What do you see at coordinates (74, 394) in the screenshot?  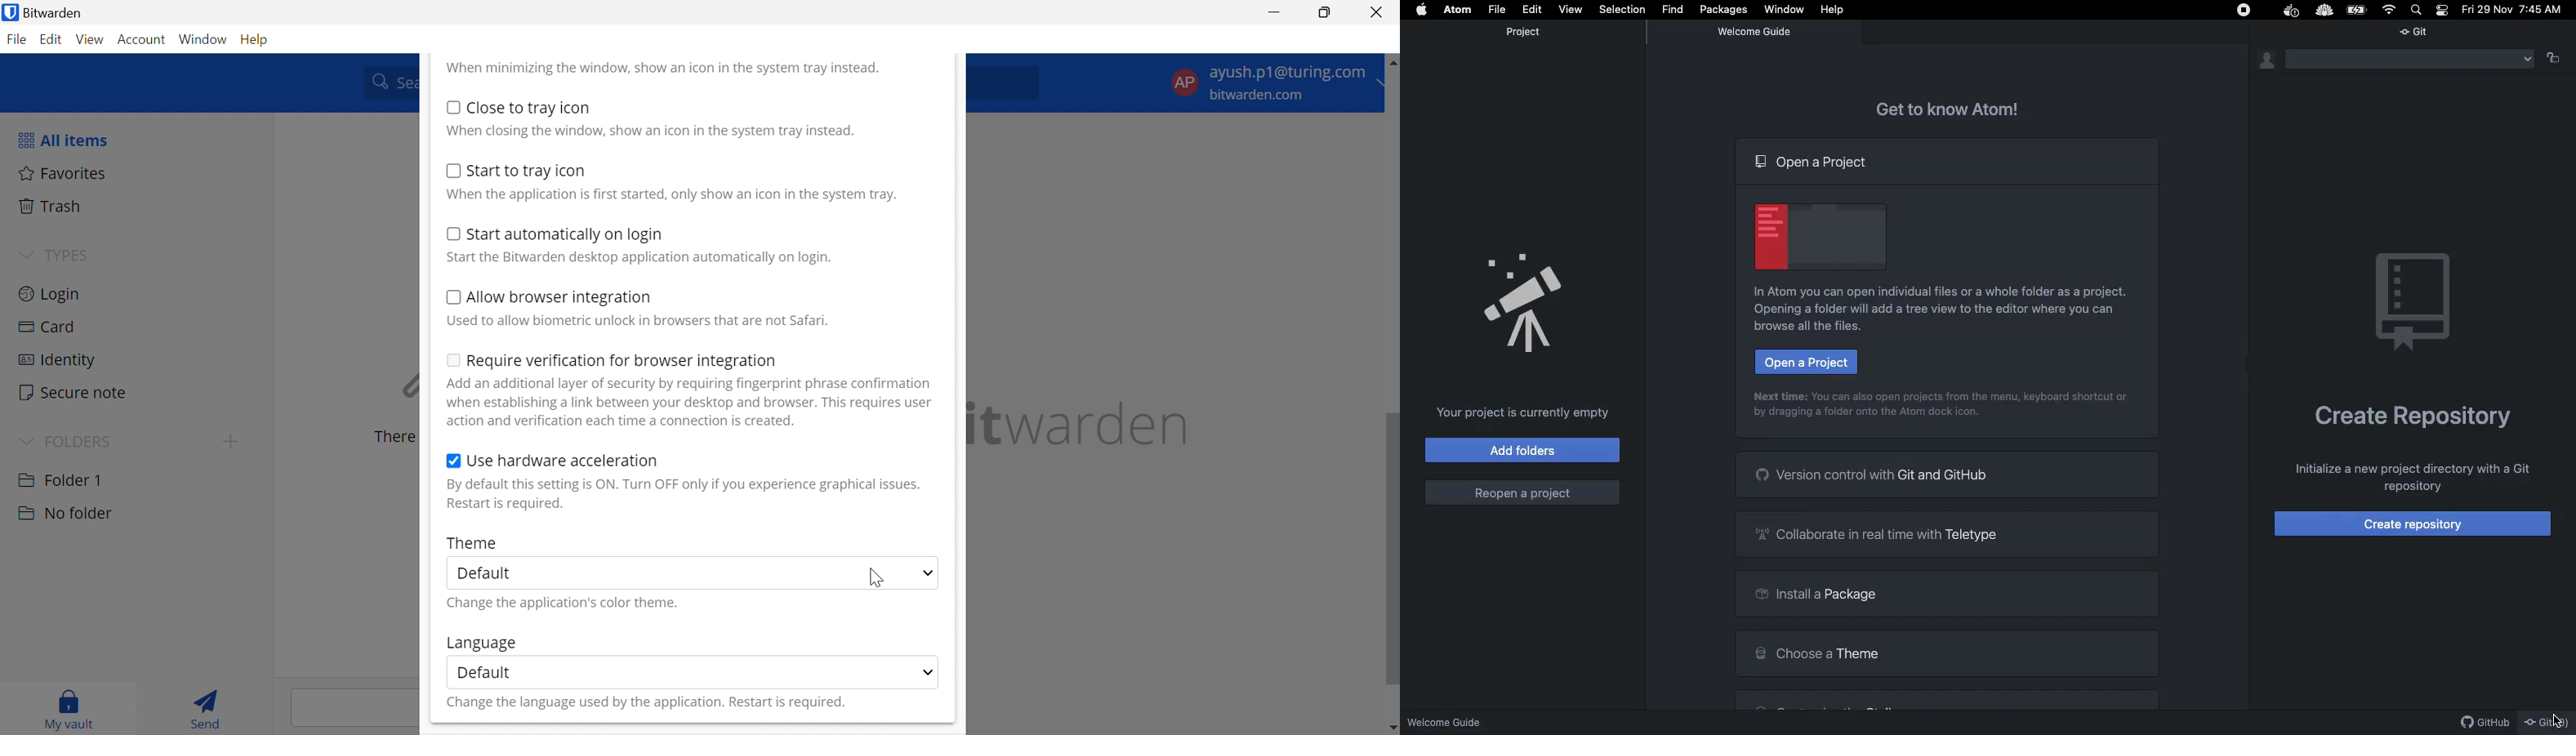 I see `Secure note` at bounding box center [74, 394].